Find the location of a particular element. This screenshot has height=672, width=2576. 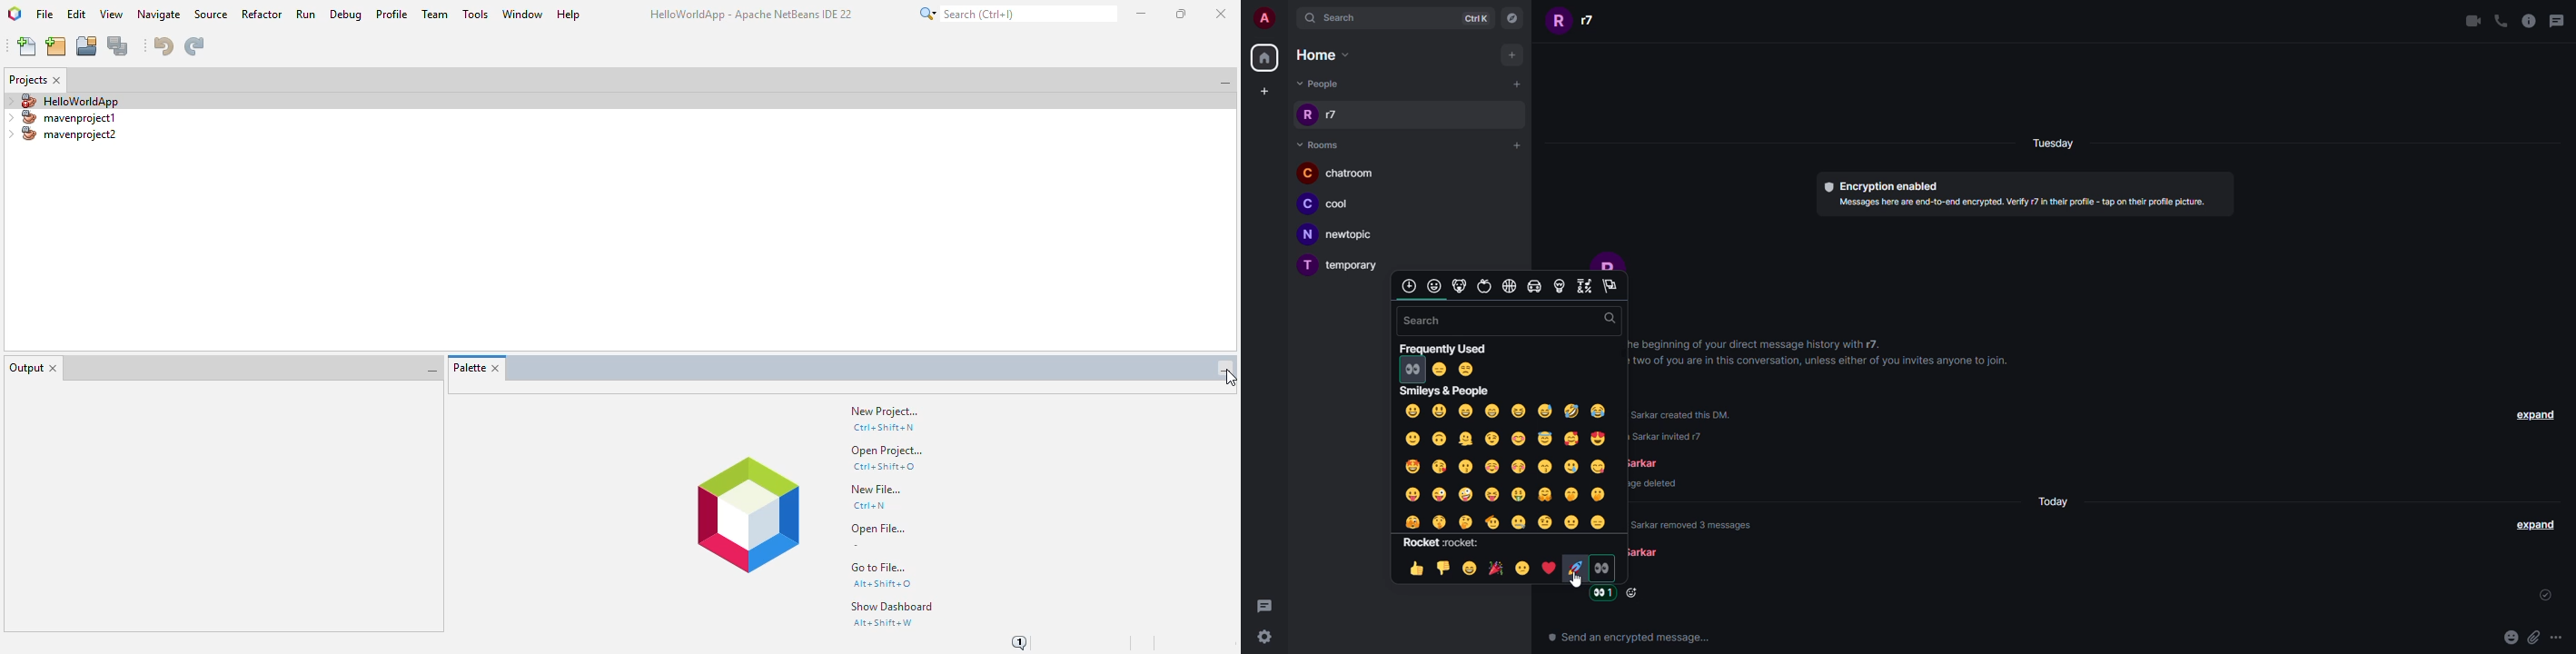

emoji is located at coordinates (1523, 567).